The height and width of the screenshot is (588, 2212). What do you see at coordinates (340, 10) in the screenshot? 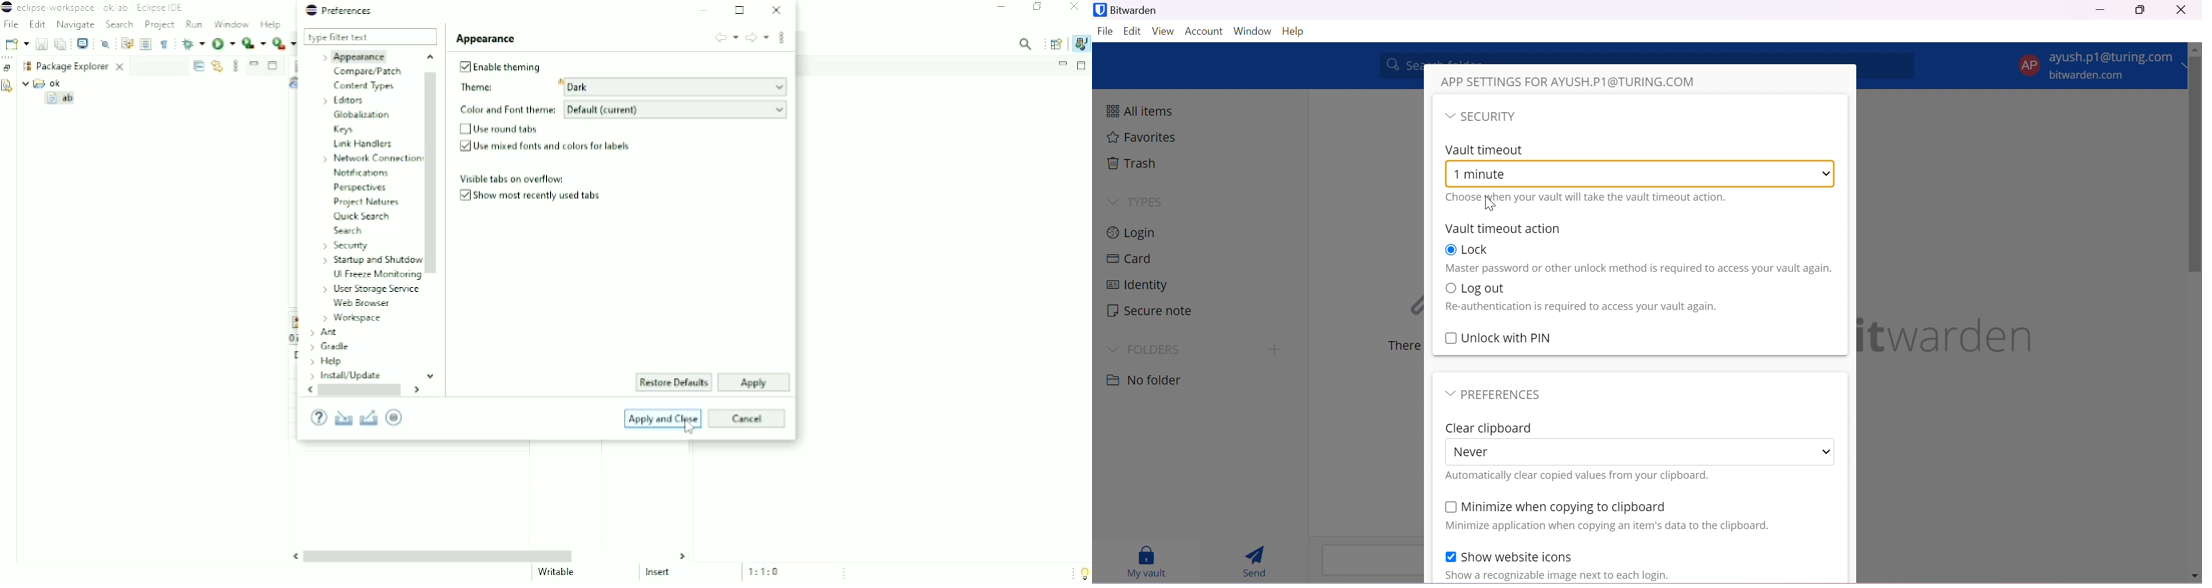
I see `Preferences` at bounding box center [340, 10].